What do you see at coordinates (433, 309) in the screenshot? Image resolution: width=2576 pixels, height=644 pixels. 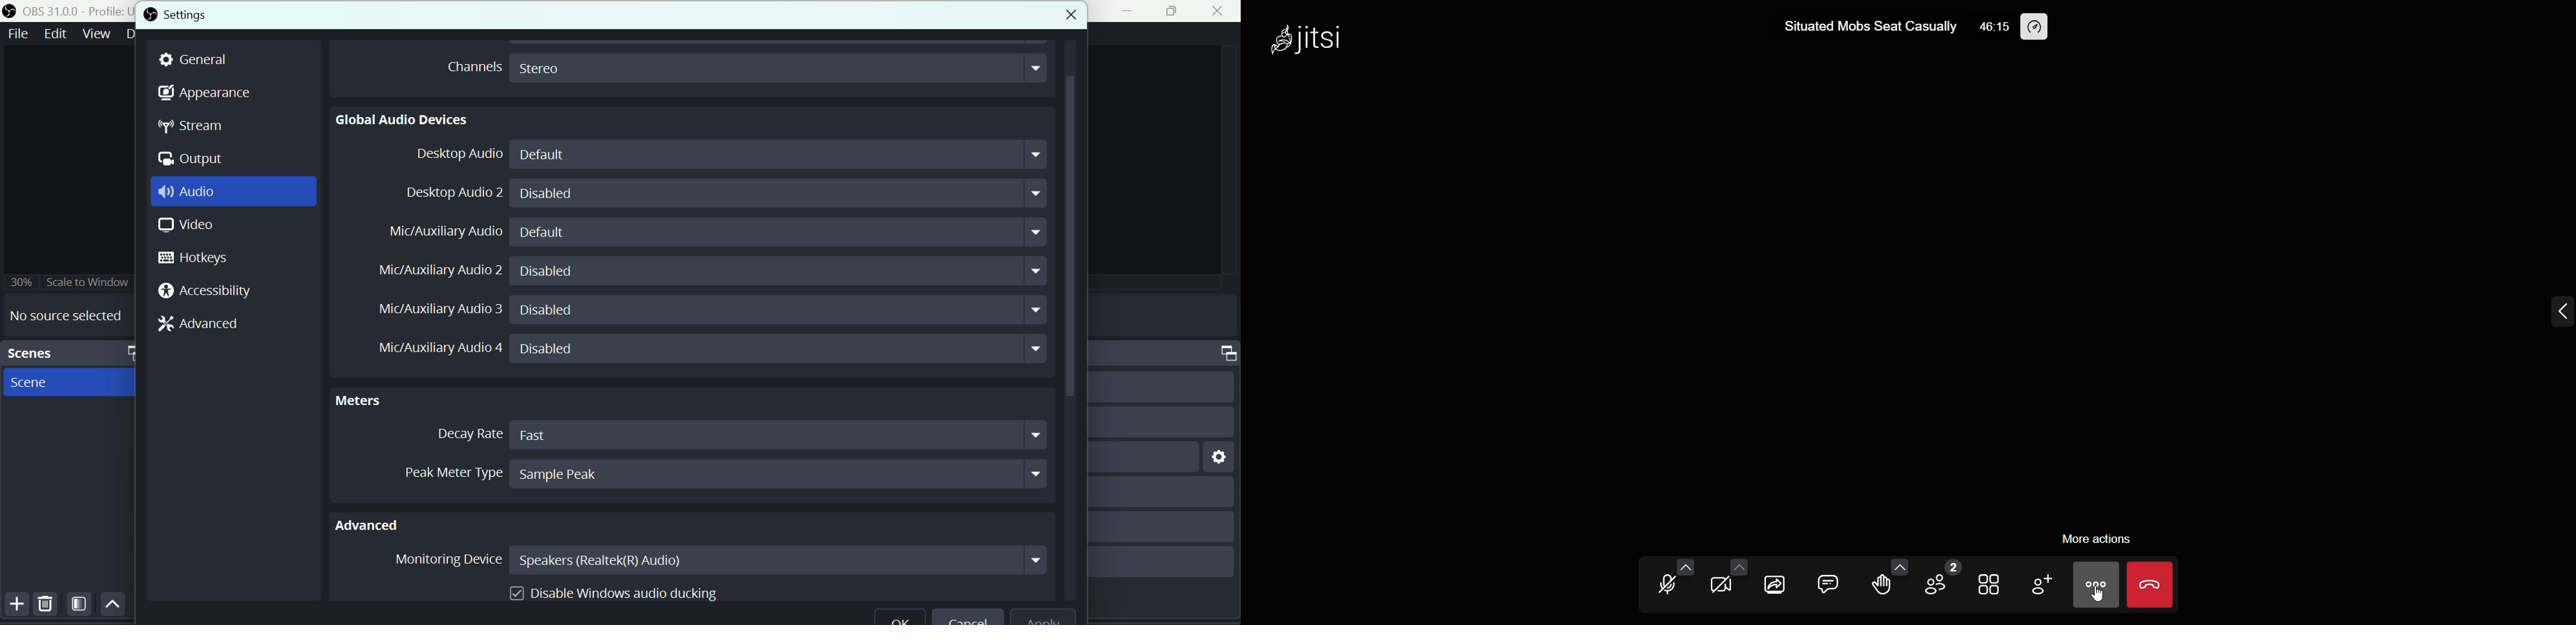 I see `Mic/Auxiliary Audio 3` at bounding box center [433, 309].